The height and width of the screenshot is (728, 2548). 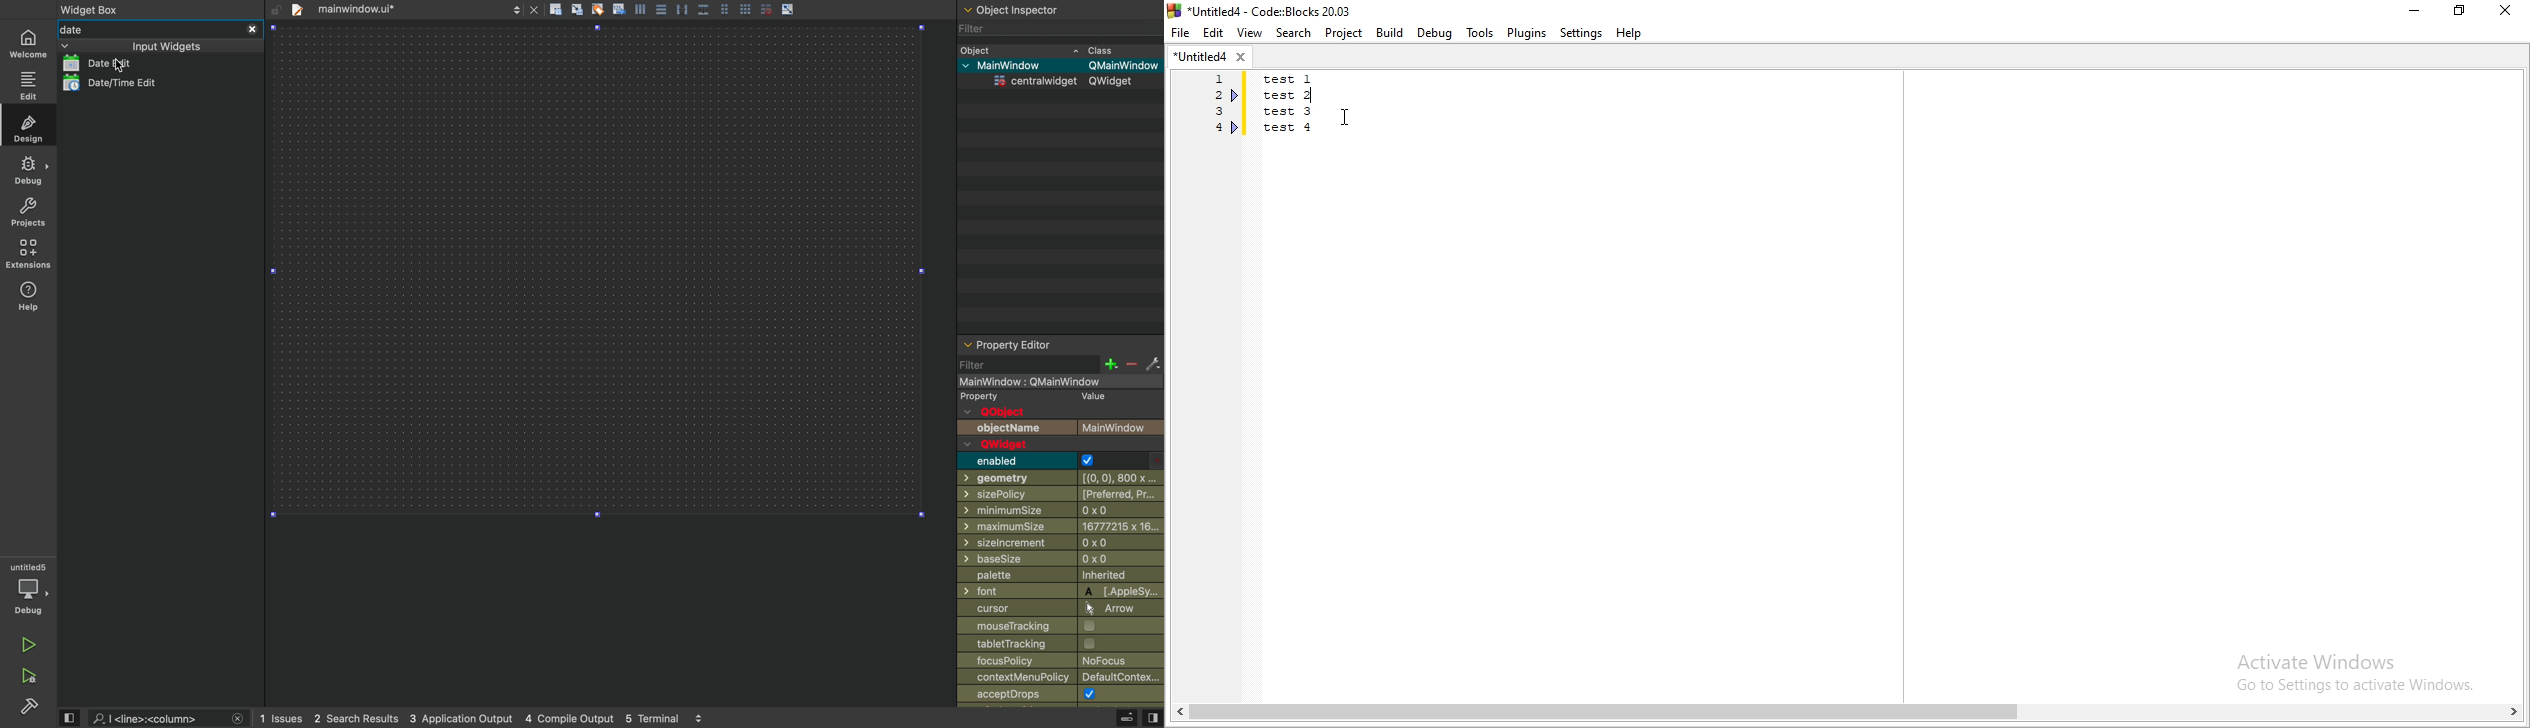 I want to click on mainwindow, so click(x=1059, y=381).